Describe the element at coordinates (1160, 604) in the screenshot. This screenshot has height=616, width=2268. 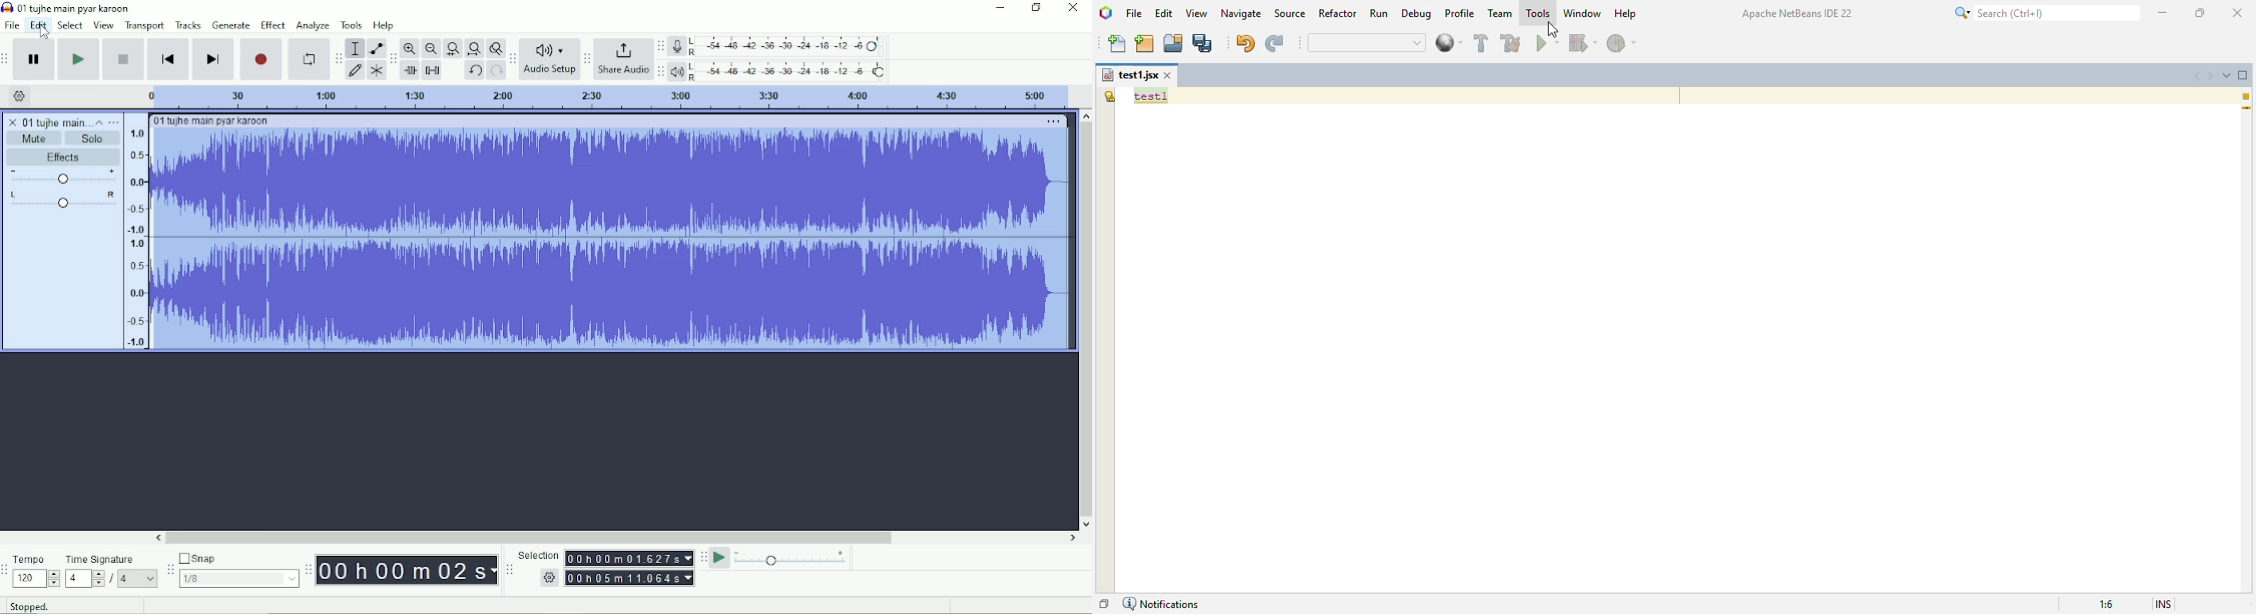
I see `notifications` at that location.